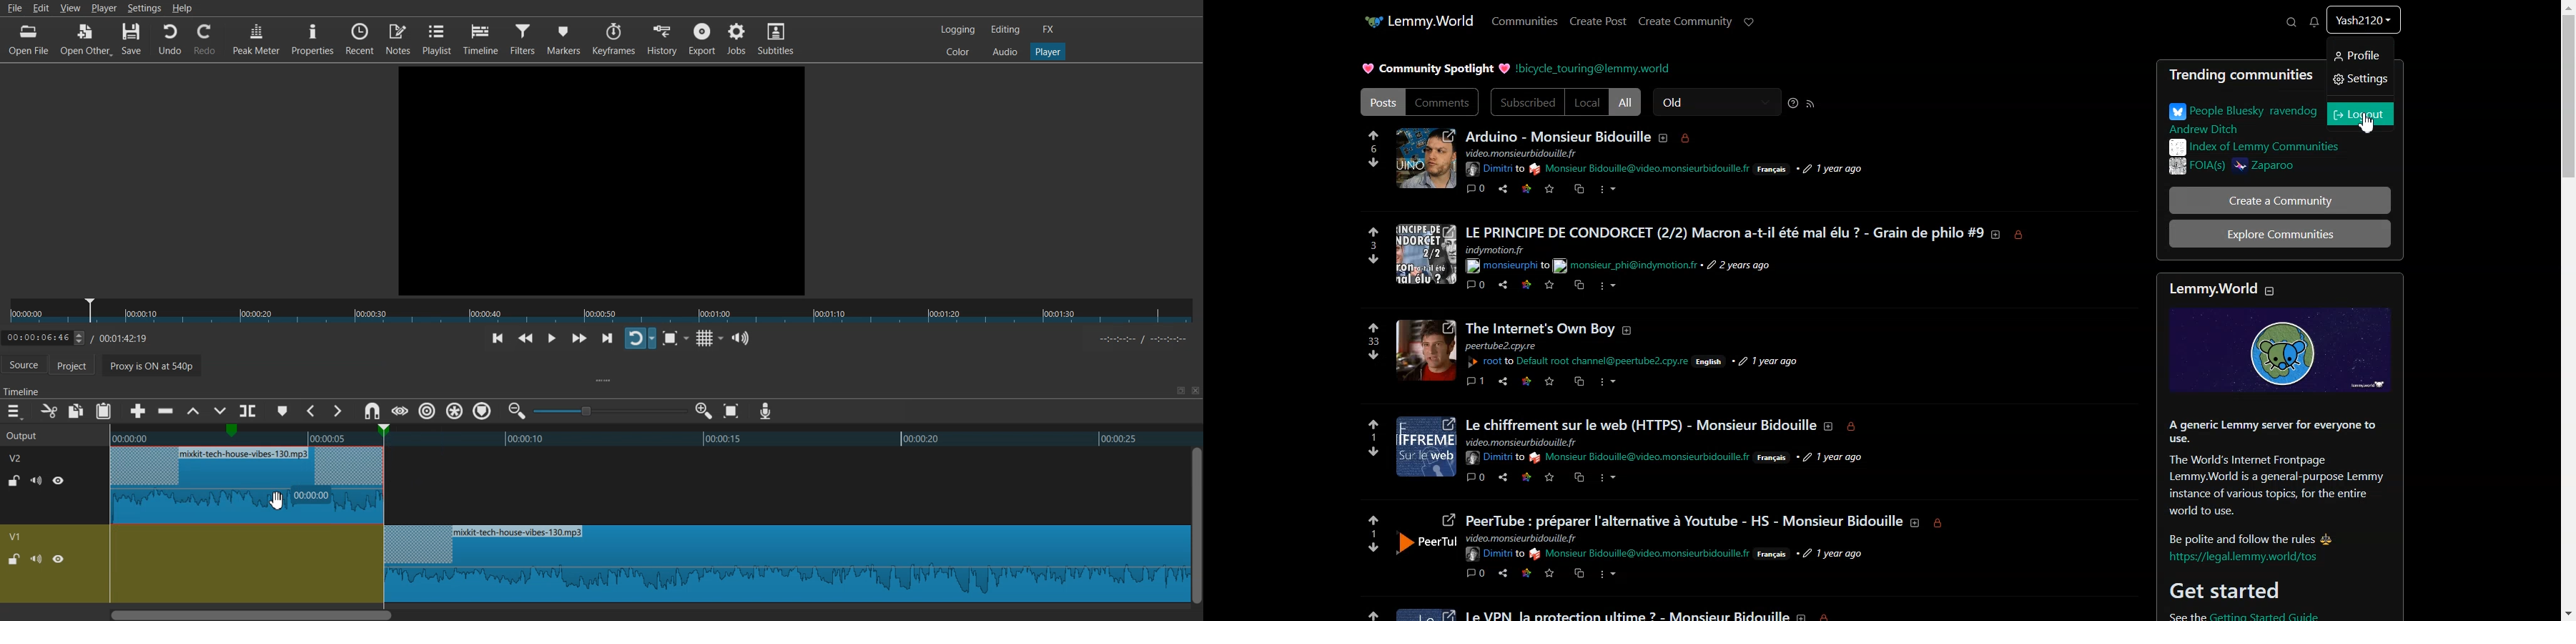  What do you see at coordinates (1363, 21) in the screenshot?
I see `Application icon` at bounding box center [1363, 21].